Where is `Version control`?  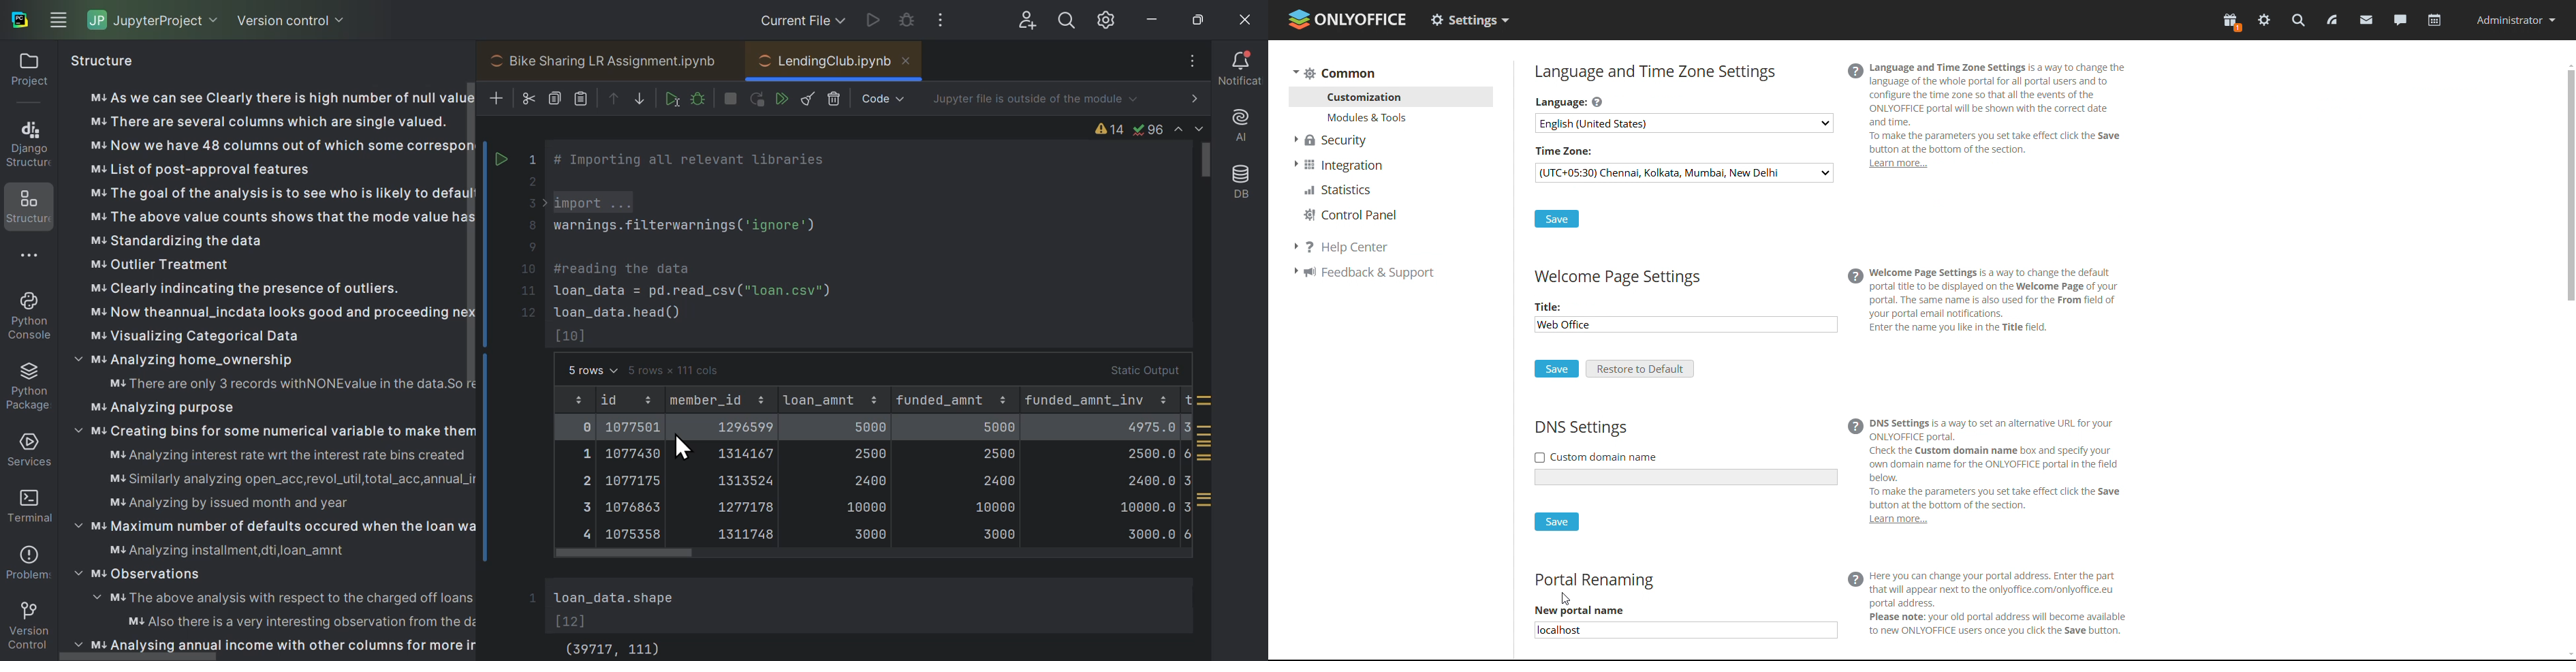 Version control is located at coordinates (292, 19).